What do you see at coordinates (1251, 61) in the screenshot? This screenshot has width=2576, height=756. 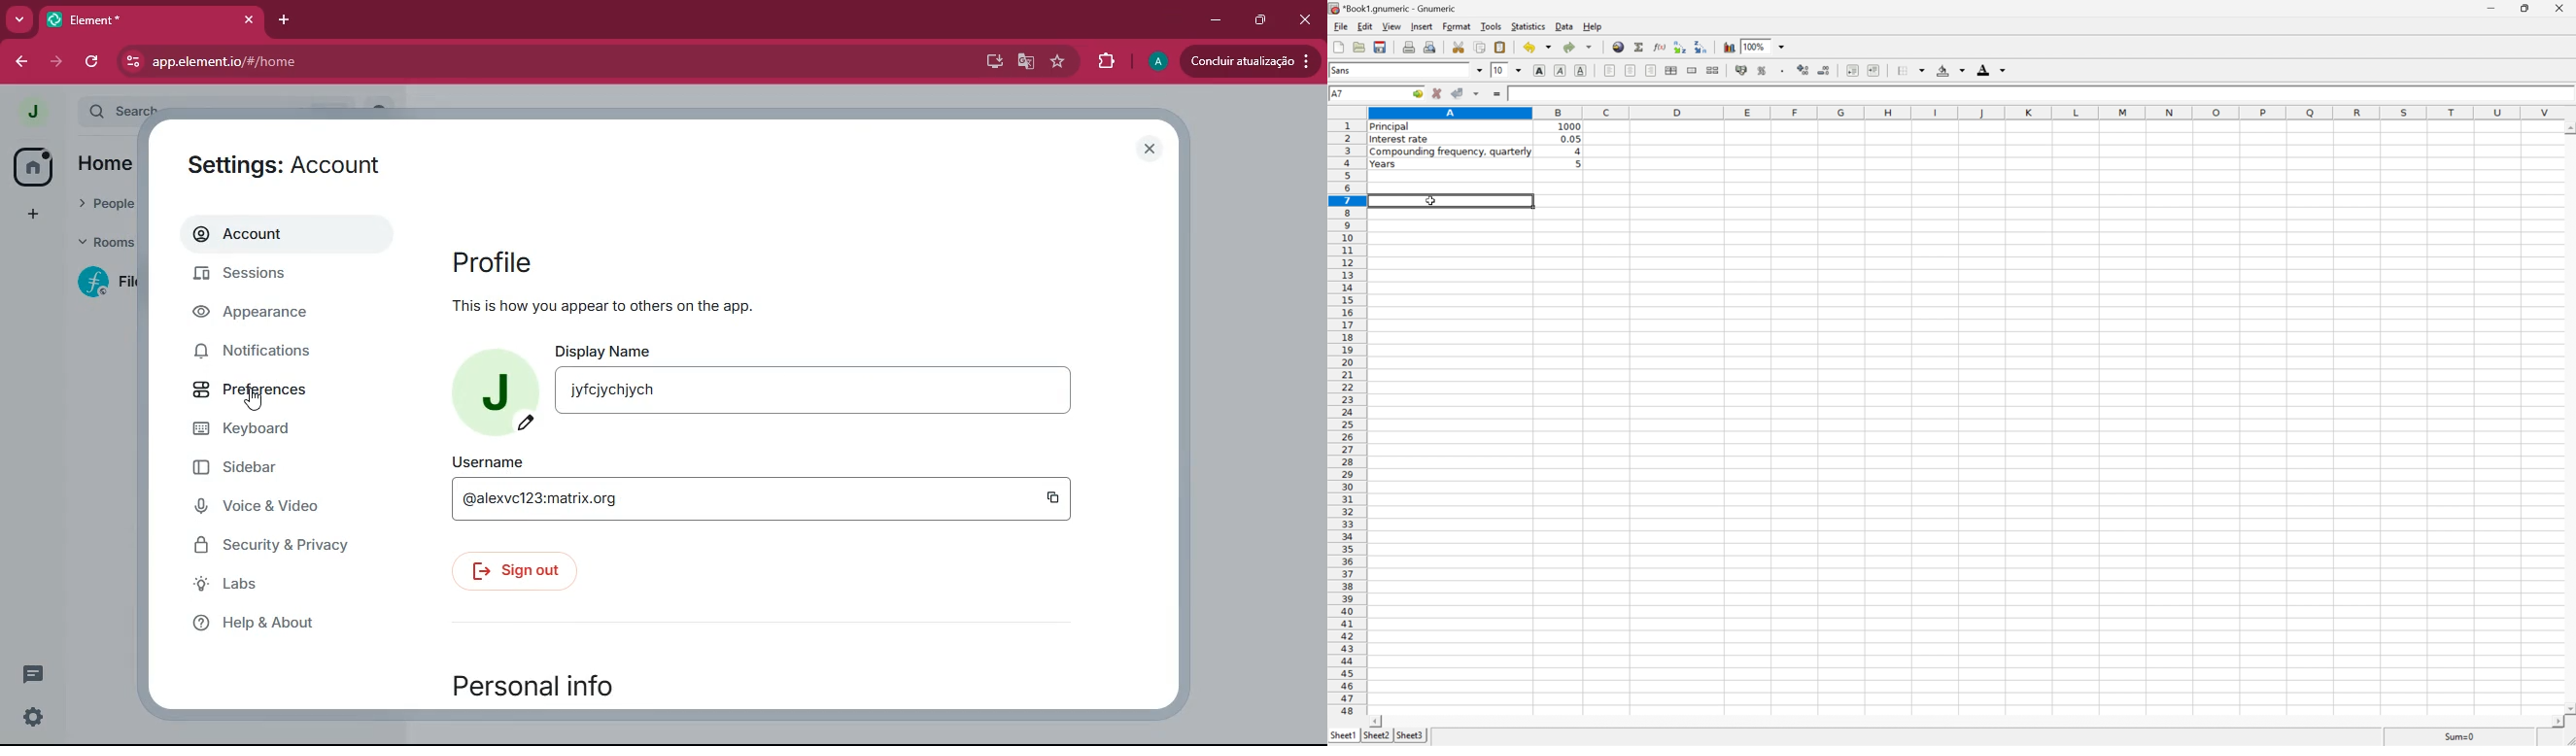 I see `conduir atualizacao` at bounding box center [1251, 61].